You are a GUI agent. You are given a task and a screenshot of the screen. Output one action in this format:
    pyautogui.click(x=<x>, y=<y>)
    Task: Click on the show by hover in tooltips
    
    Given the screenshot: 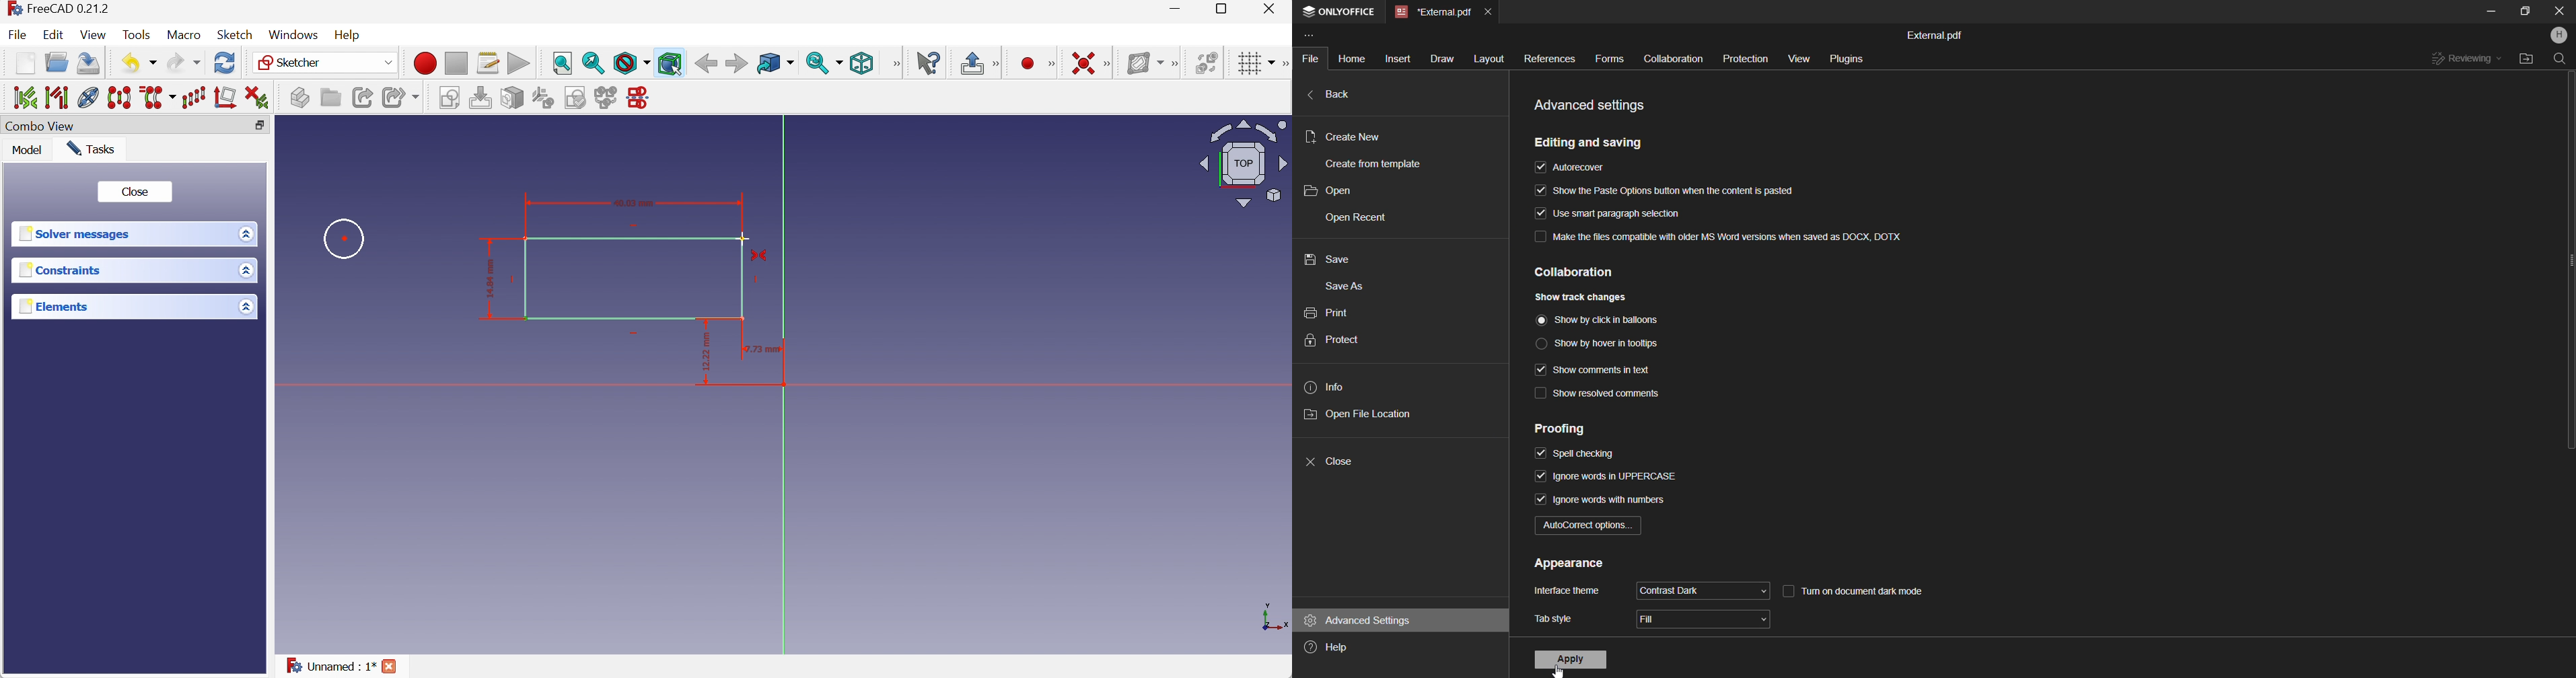 What is the action you would take?
    pyautogui.click(x=1600, y=342)
    